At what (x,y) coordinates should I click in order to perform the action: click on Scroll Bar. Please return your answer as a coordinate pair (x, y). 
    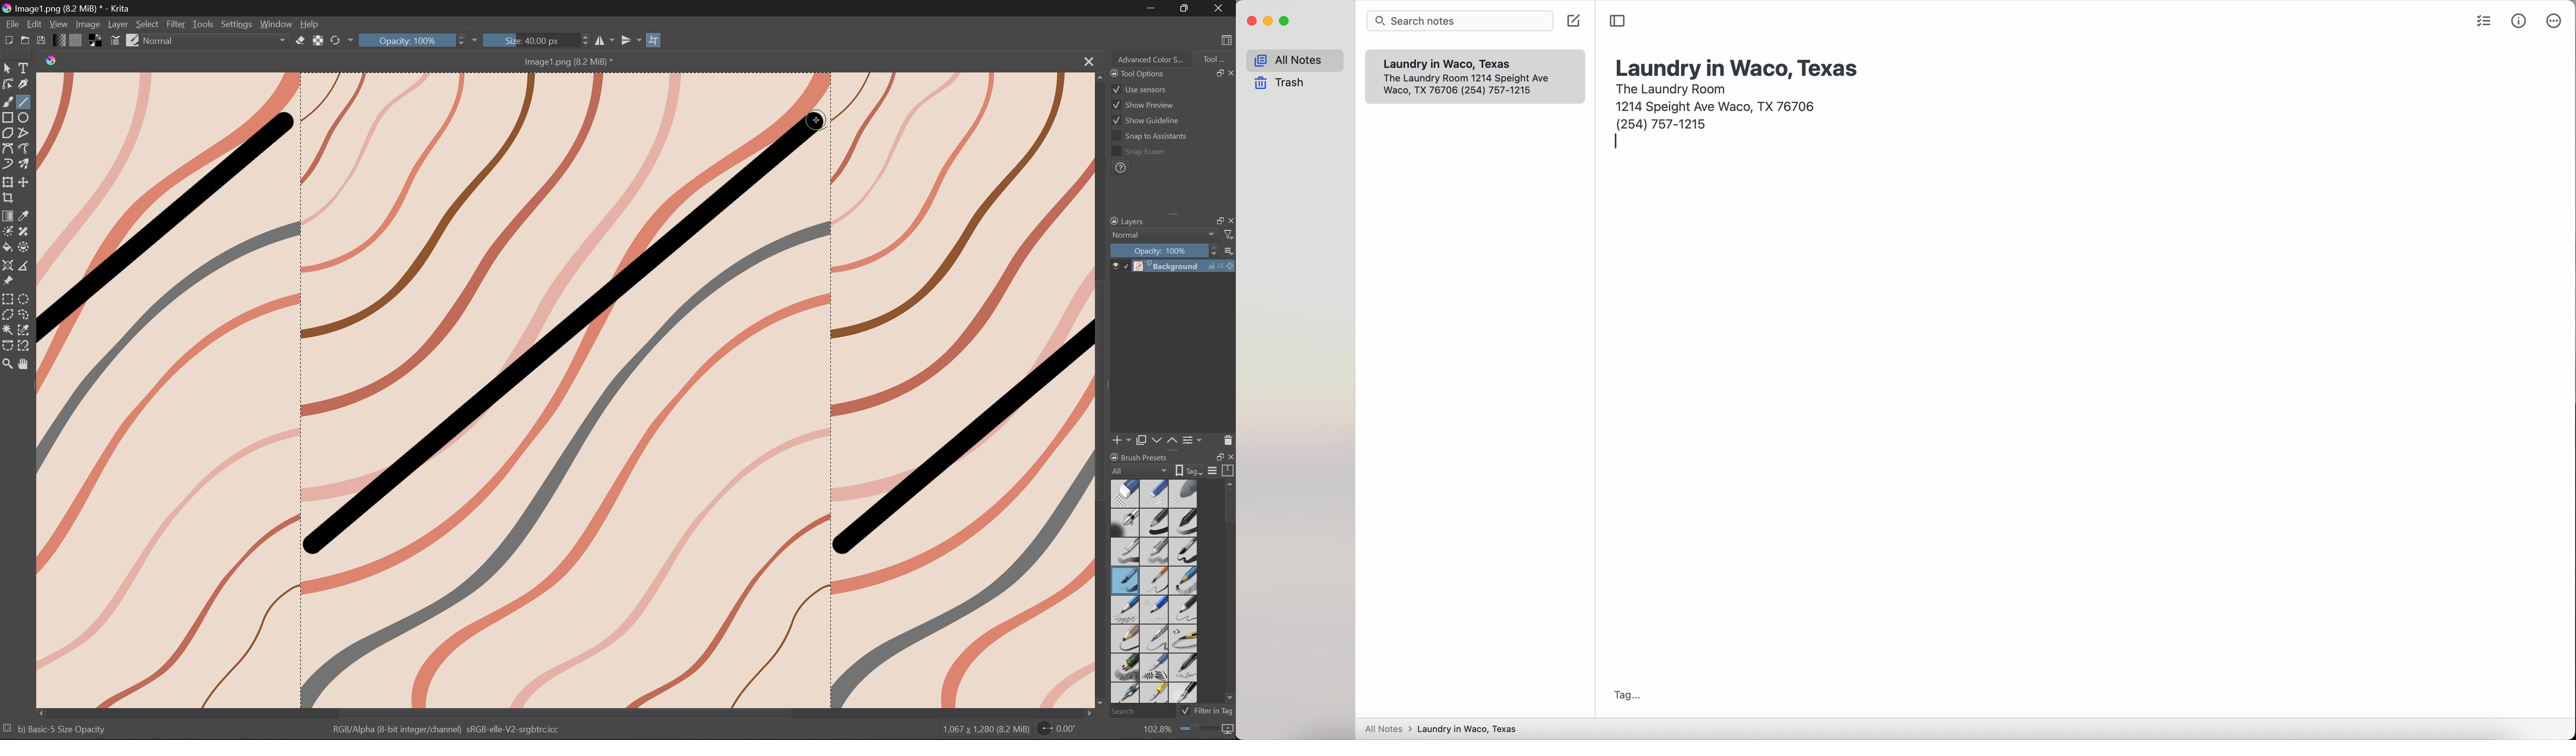
    Looking at the image, I should click on (1167, 205).